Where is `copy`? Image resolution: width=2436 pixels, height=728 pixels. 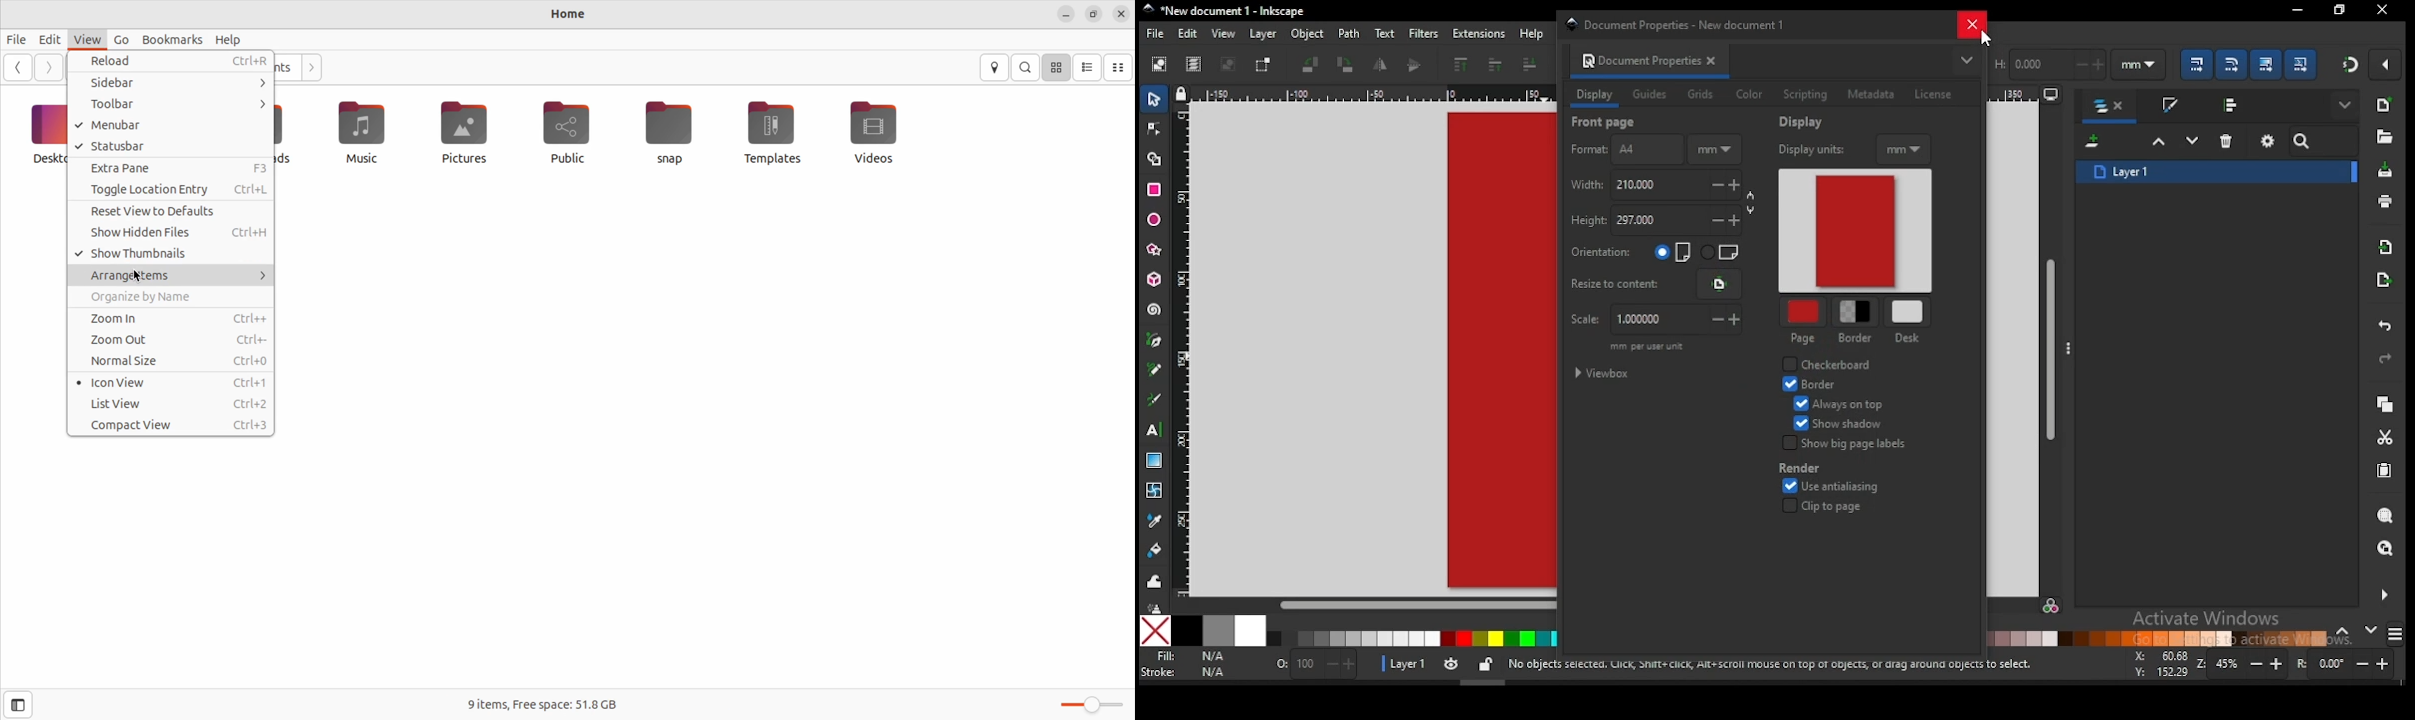 copy is located at coordinates (2384, 405).